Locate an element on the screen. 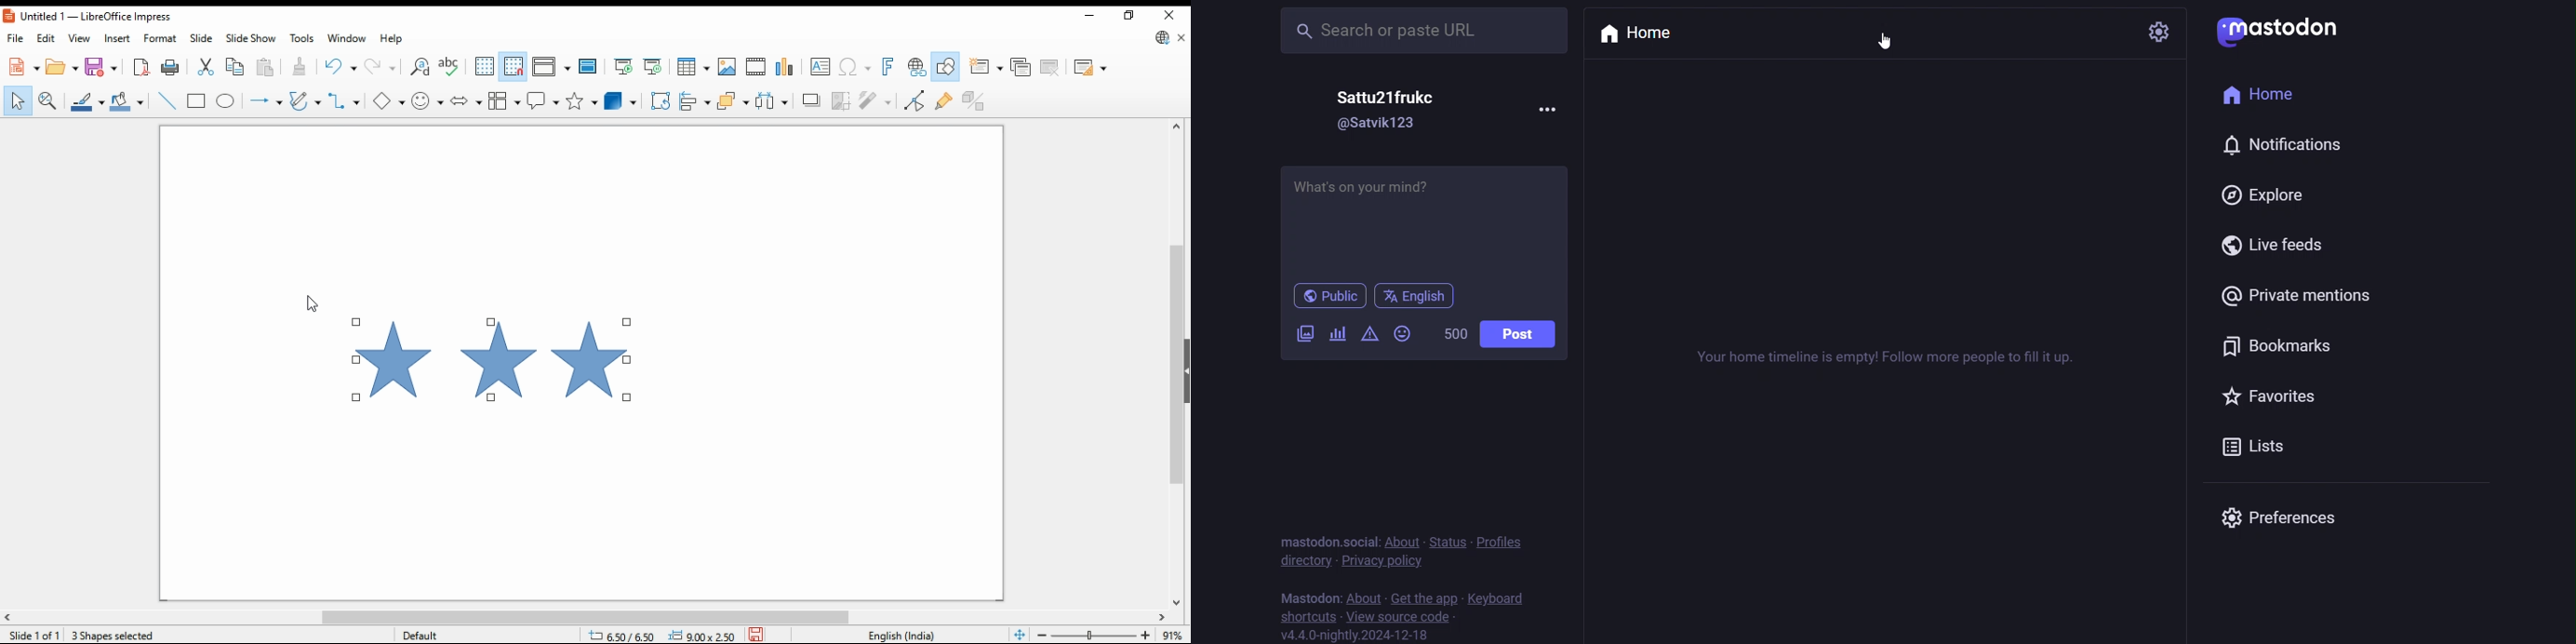 Image resolution: width=2576 pixels, height=644 pixels. more is located at coordinates (1550, 111).